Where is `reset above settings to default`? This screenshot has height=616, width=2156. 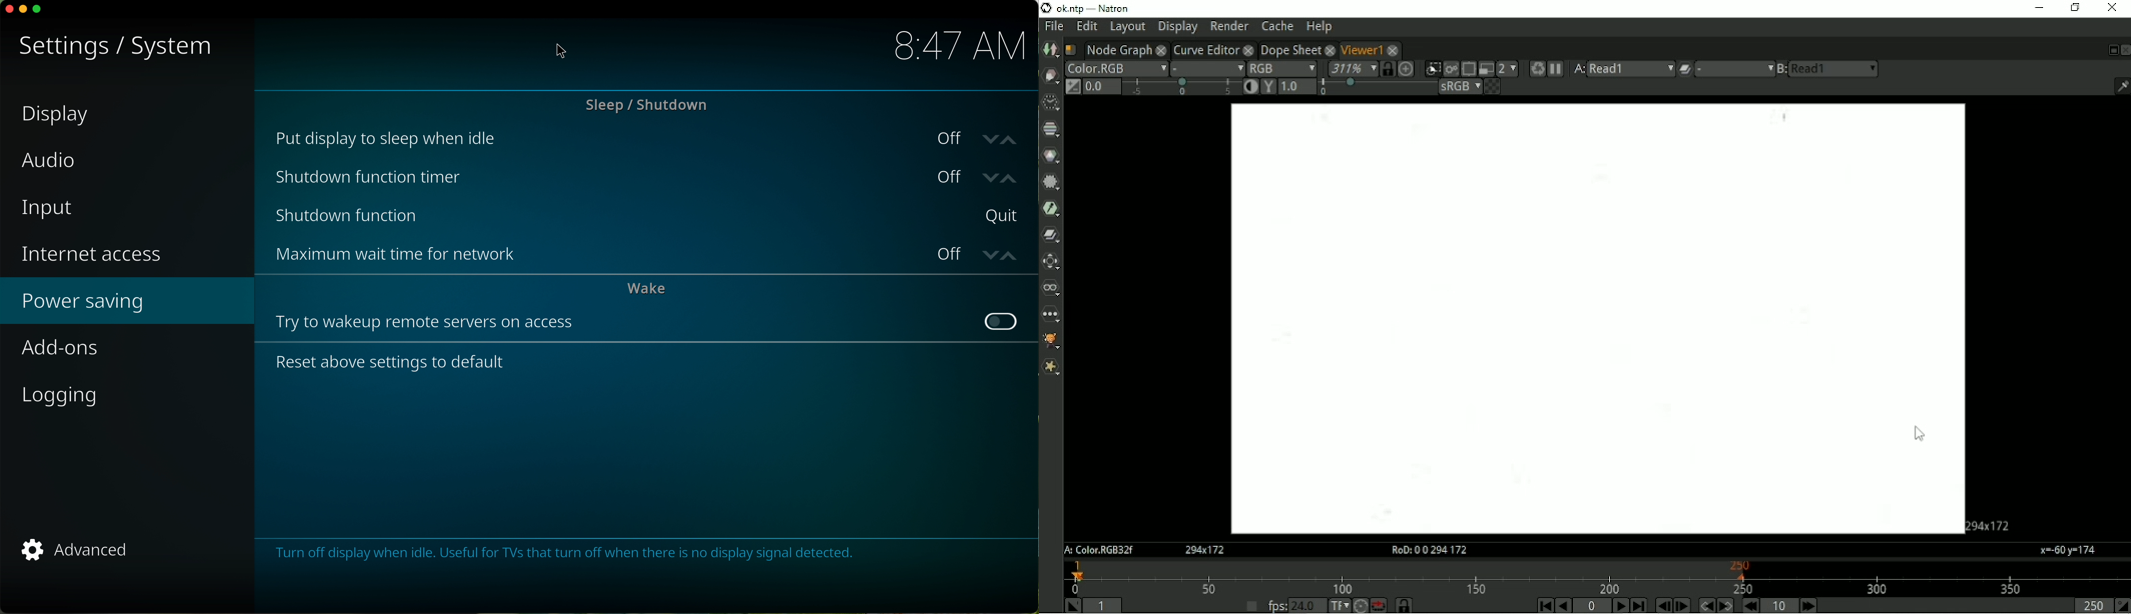 reset above settings to default is located at coordinates (389, 363).